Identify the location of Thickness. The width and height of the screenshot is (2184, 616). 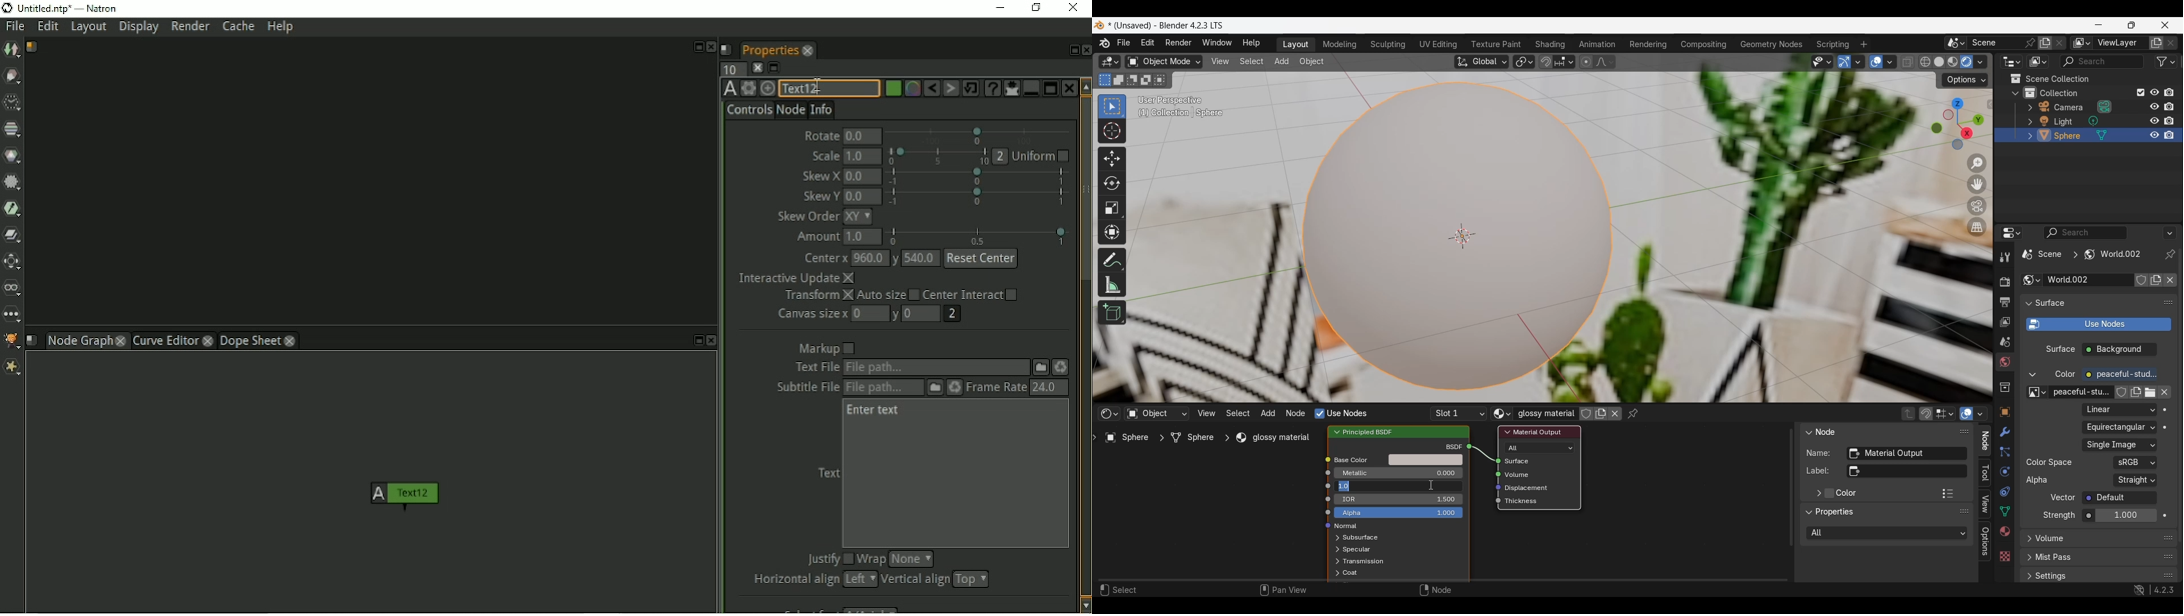
(1524, 501).